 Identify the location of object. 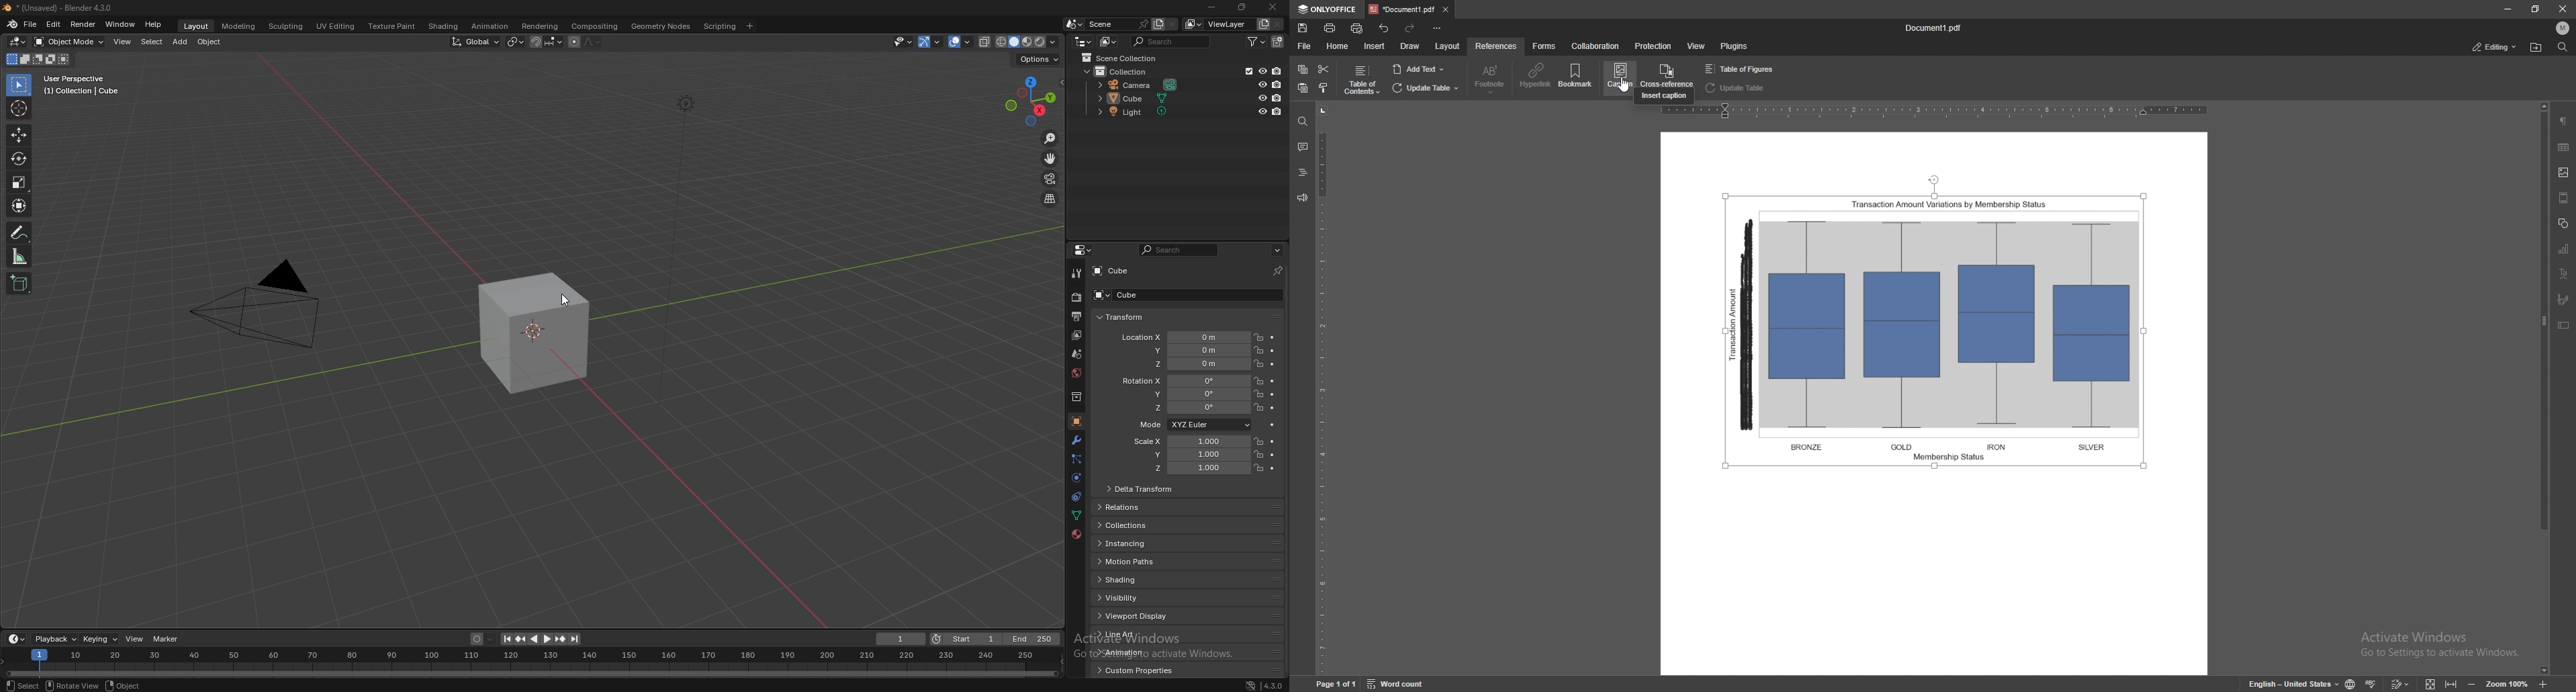
(1076, 421).